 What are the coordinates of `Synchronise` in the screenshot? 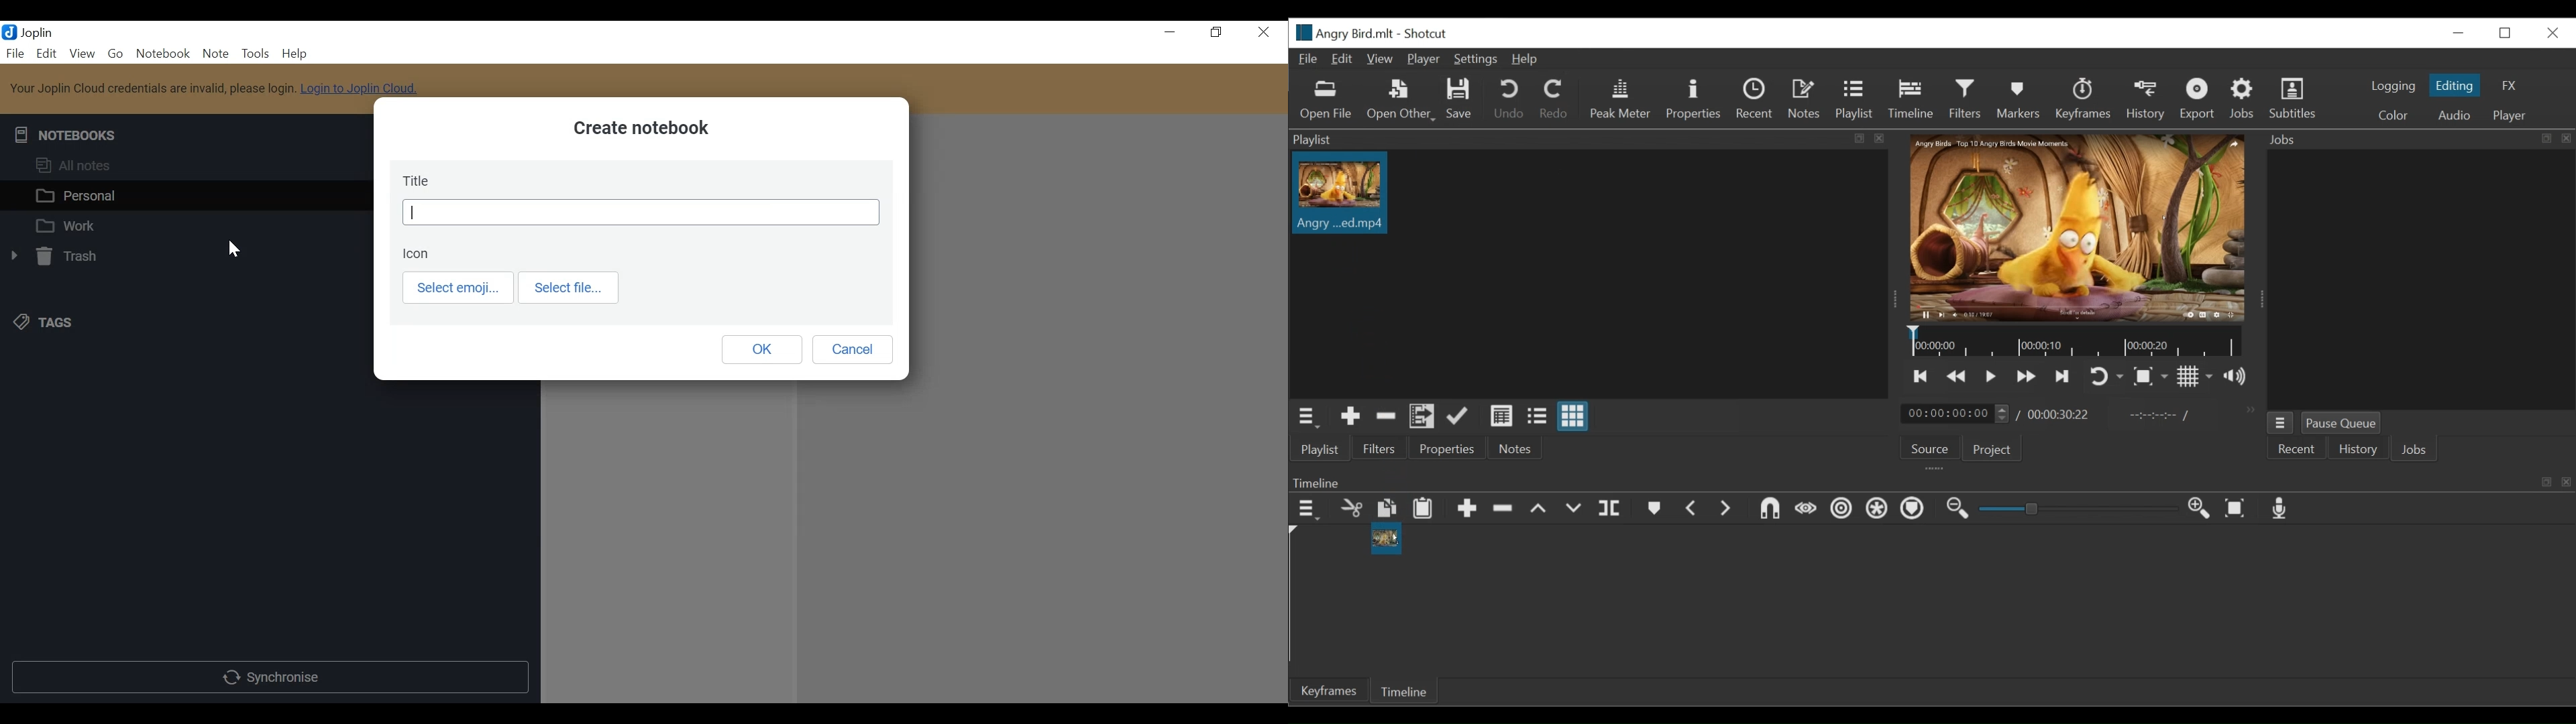 It's located at (270, 678).